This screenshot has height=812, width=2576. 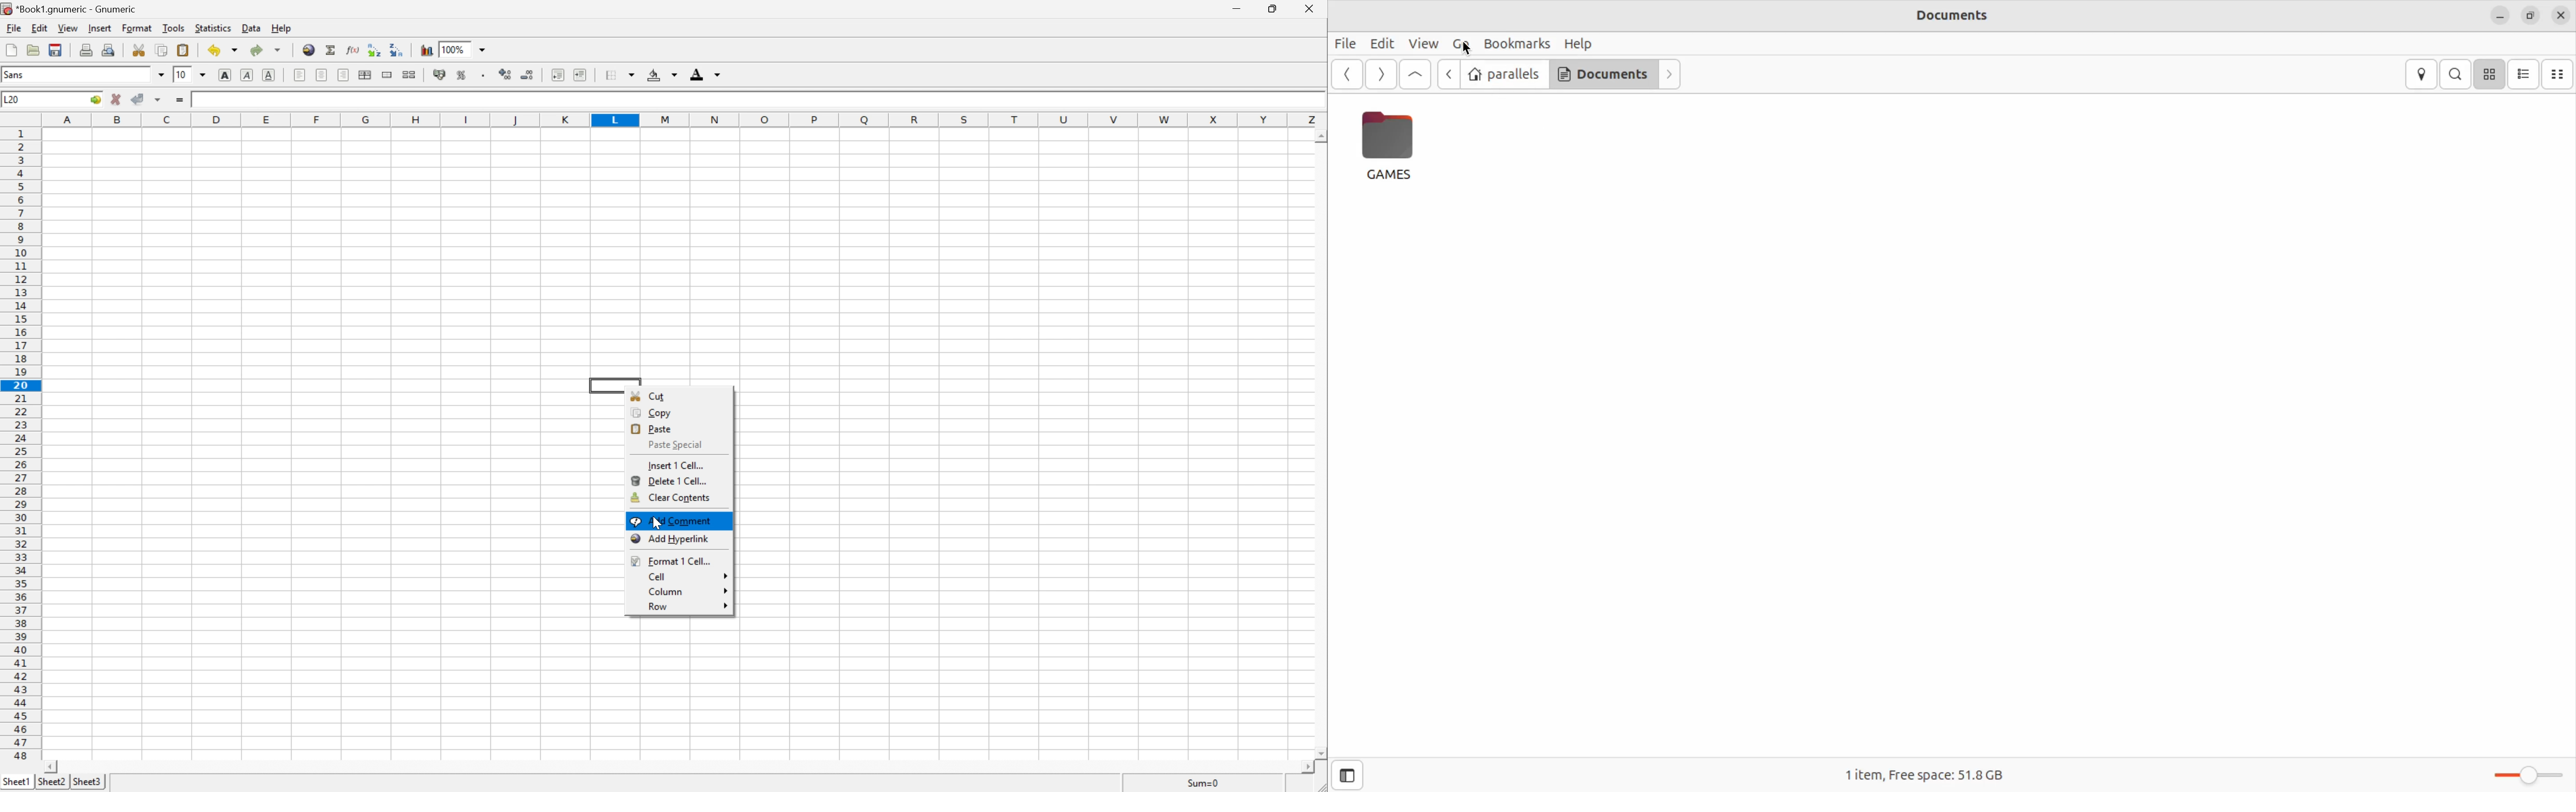 I want to click on go back, so click(x=1348, y=74).